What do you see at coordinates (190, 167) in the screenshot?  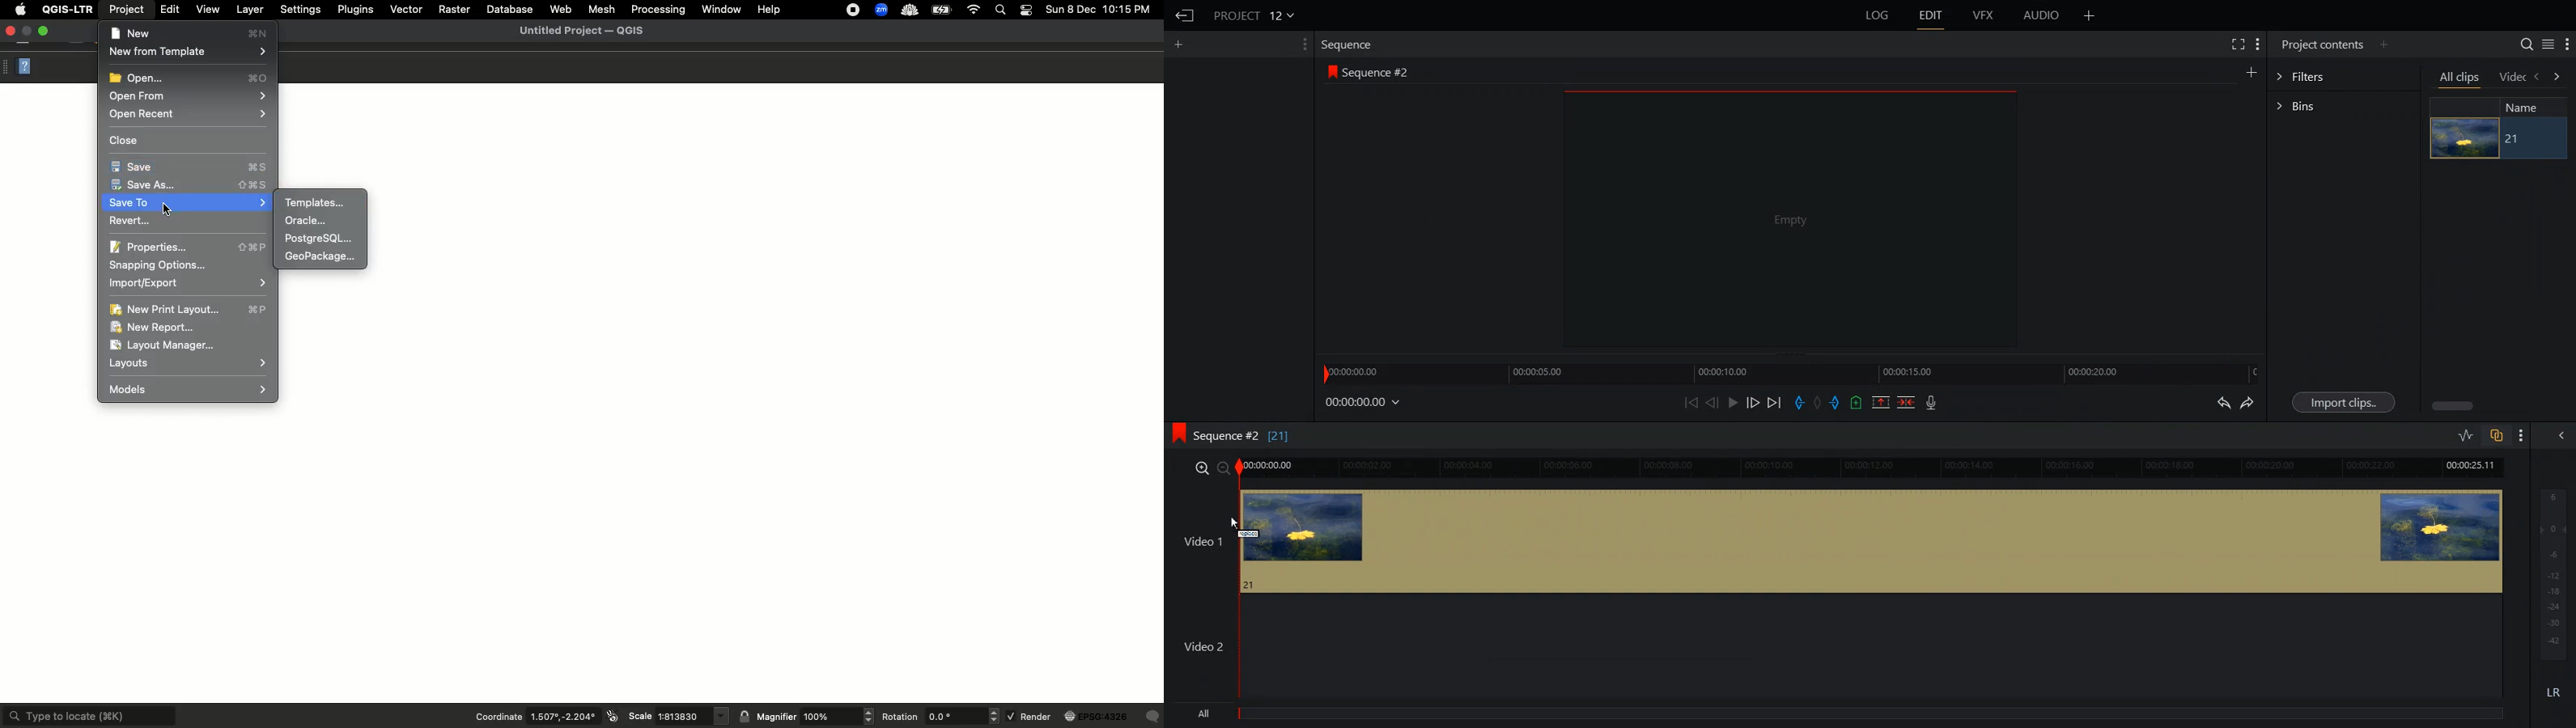 I see `Save` at bounding box center [190, 167].